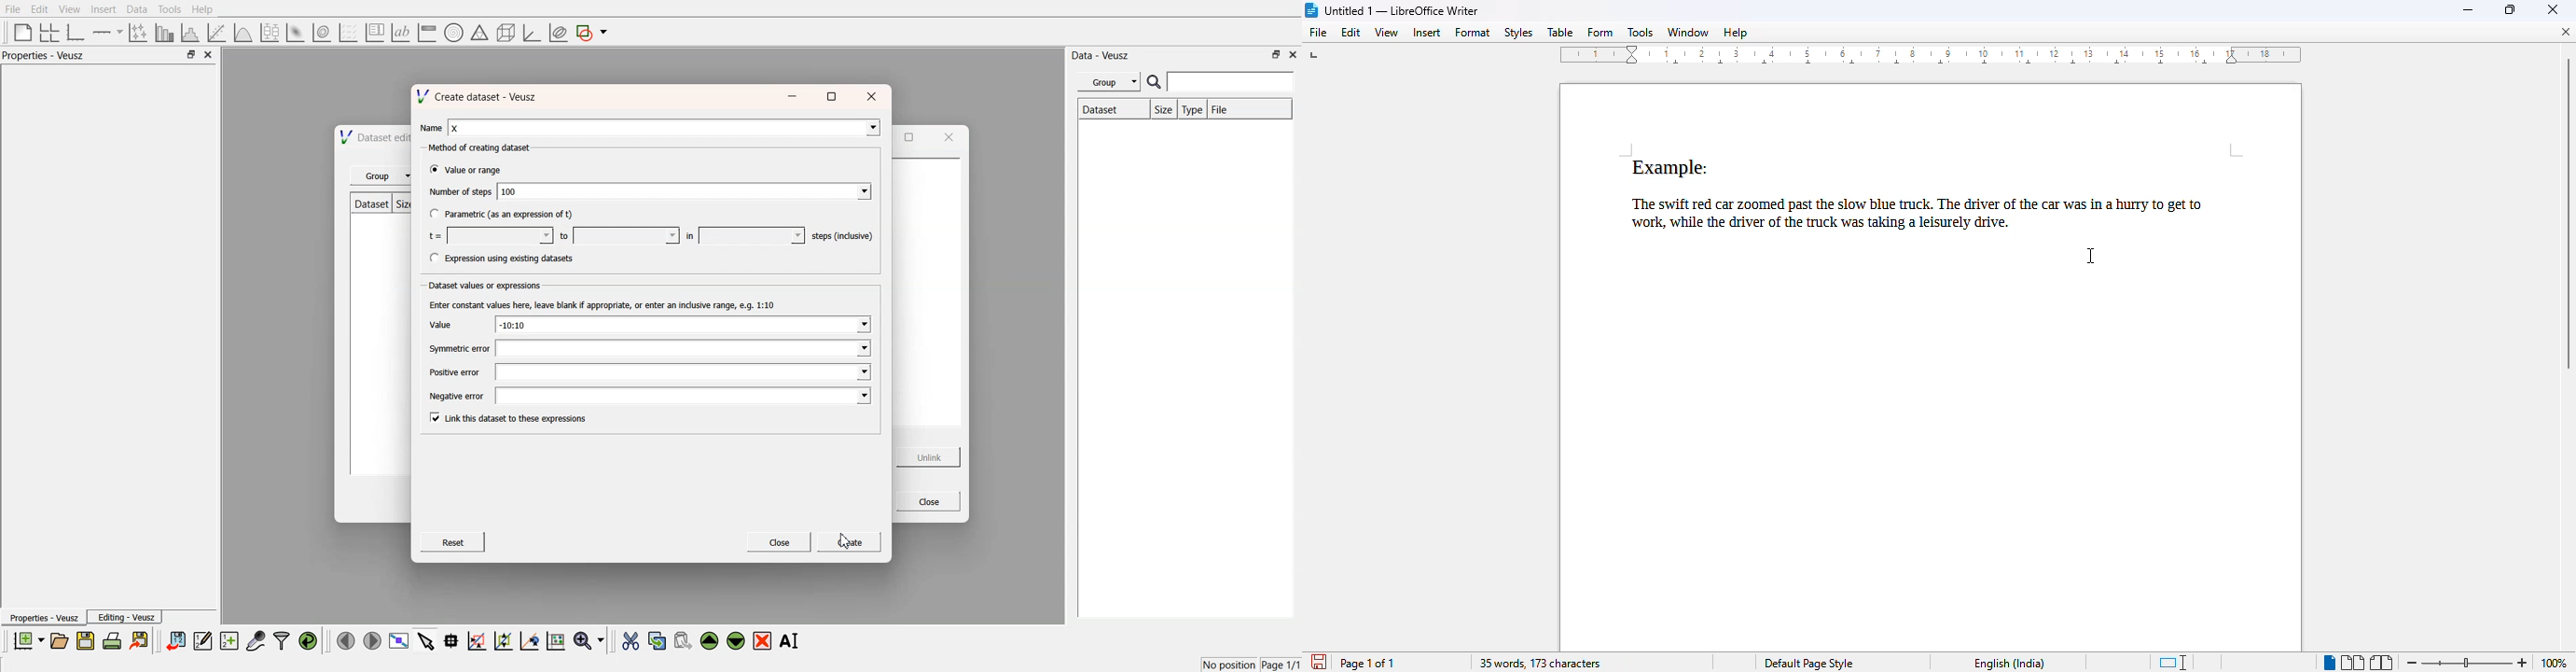 This screenshot has height=672, width=2576. Describe the element at coordinates (294, 32) in the screenshot. I see `plot a 2d datasets as image` at that location.